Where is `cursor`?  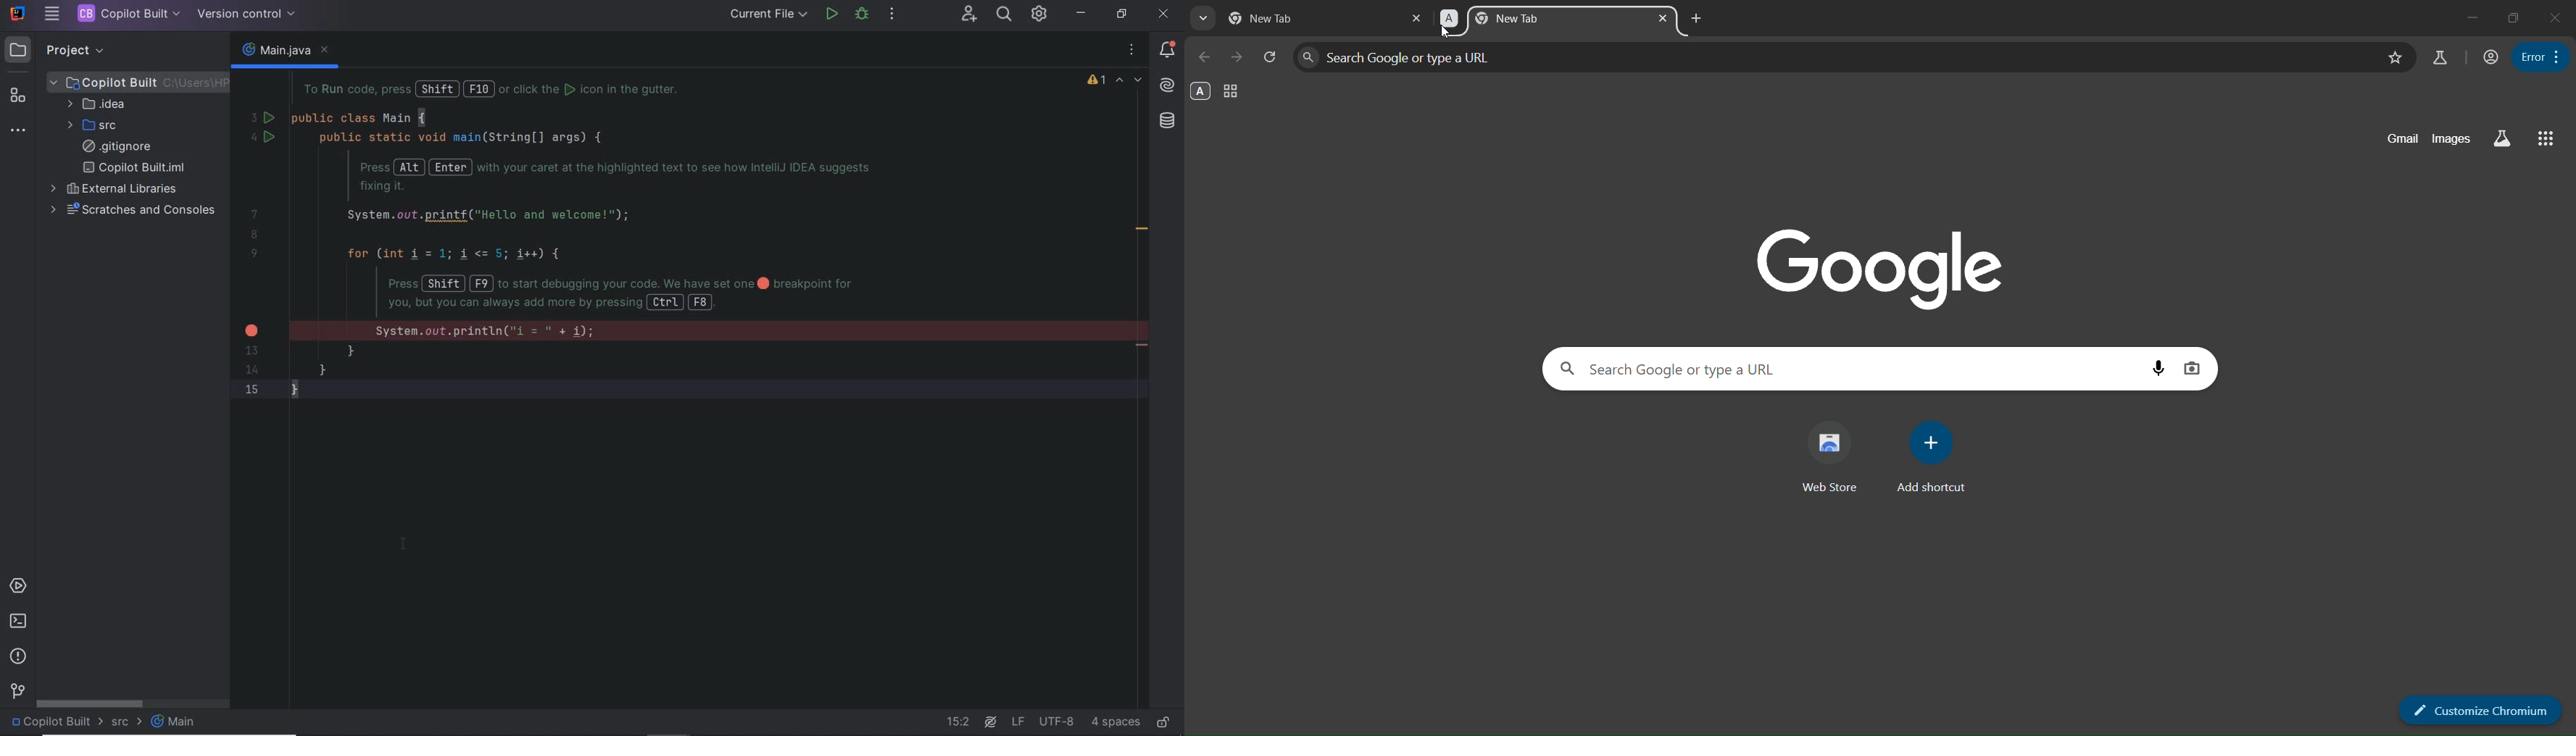 cursor is located at coordinates (1445, 34).